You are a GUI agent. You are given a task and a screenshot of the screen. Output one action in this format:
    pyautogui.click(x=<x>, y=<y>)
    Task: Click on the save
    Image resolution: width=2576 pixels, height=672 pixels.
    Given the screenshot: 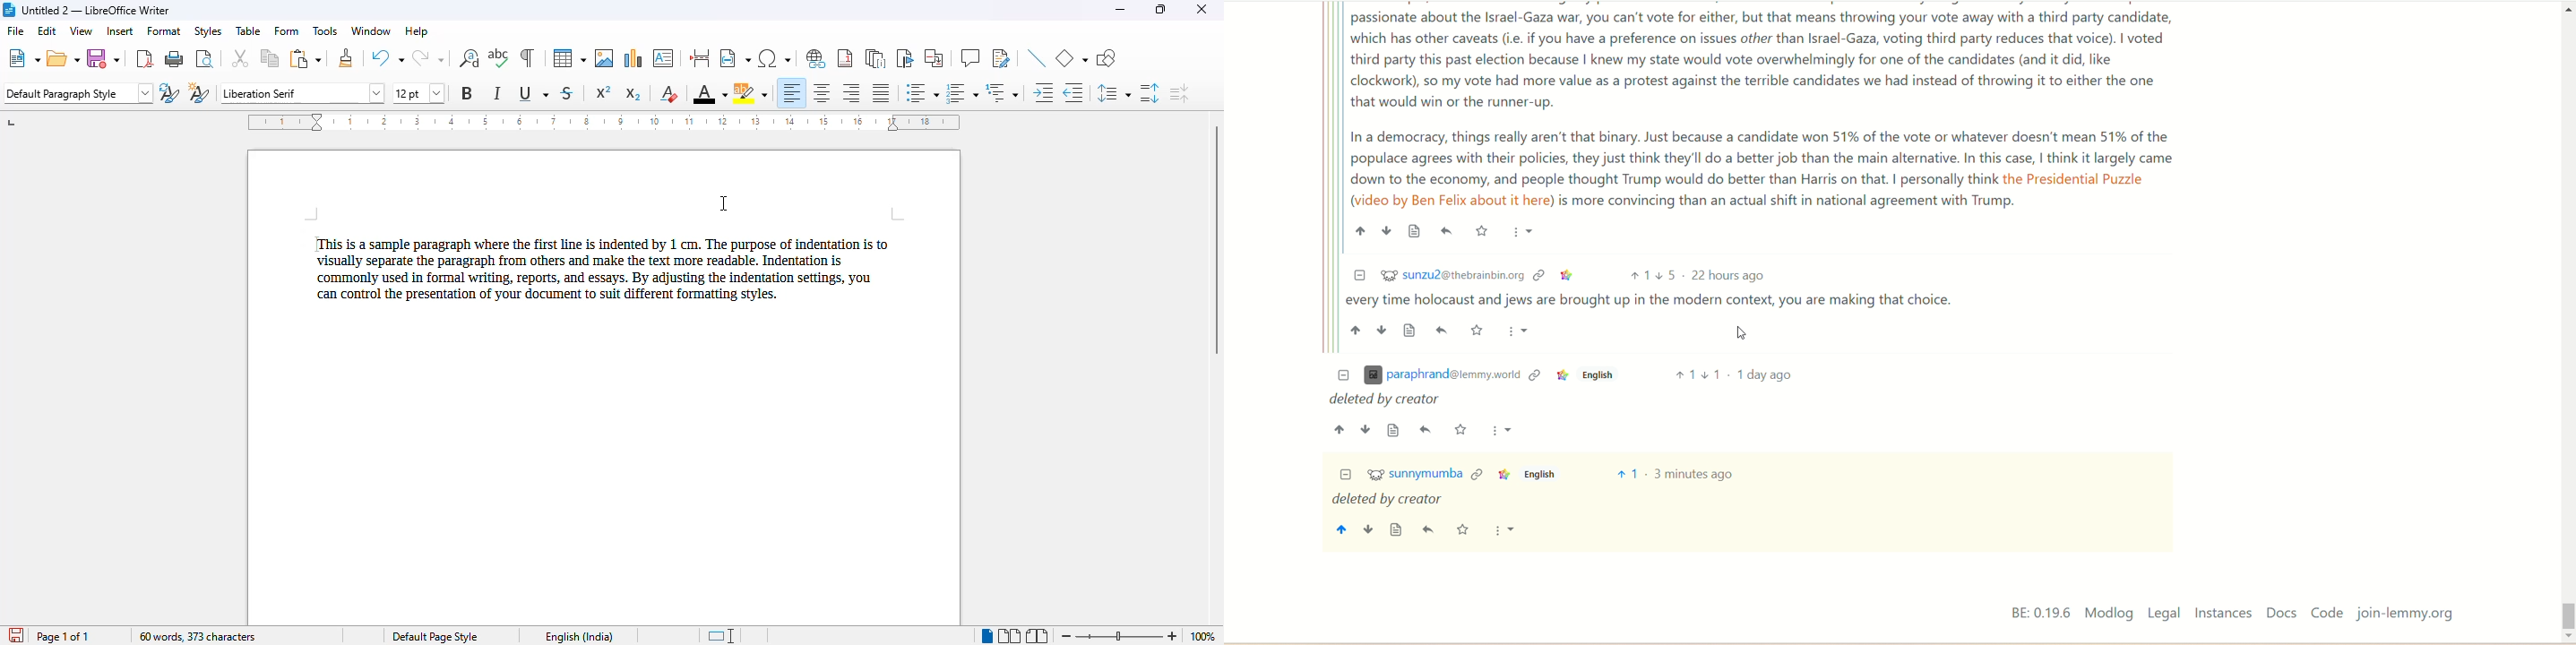 What is the action you would take?
    pyautogui.click(x=103, y=59)
    